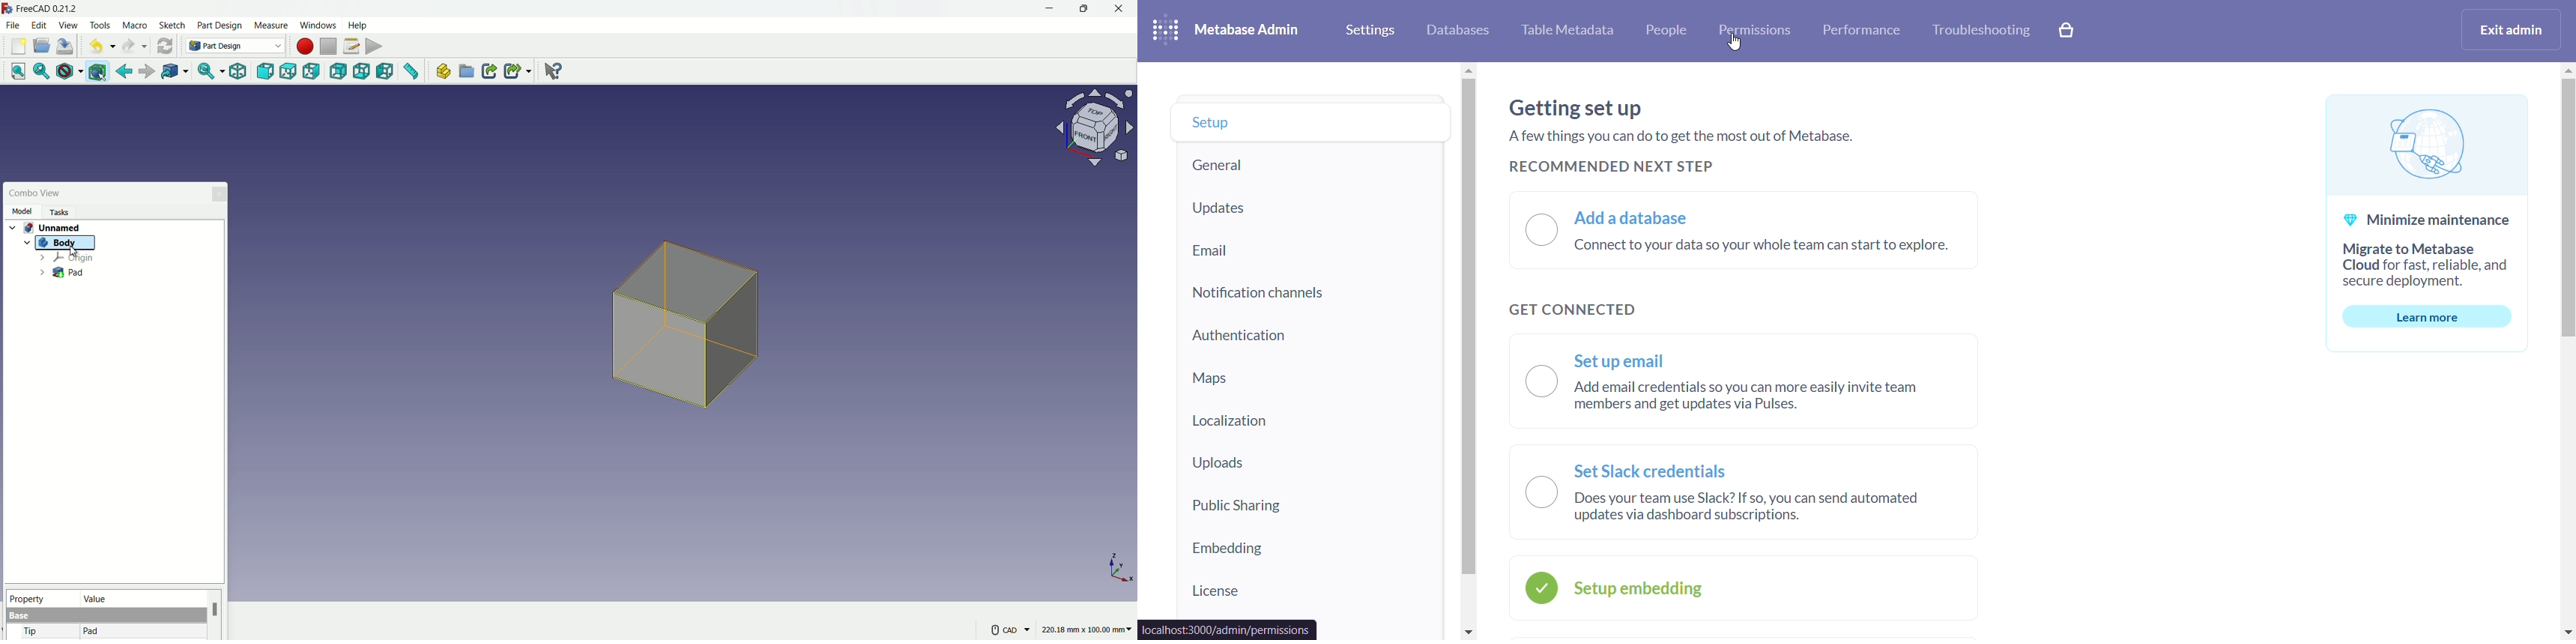 The width and height of the screenshot is (2576, 644). I want to click on right view, so click(313, 73).